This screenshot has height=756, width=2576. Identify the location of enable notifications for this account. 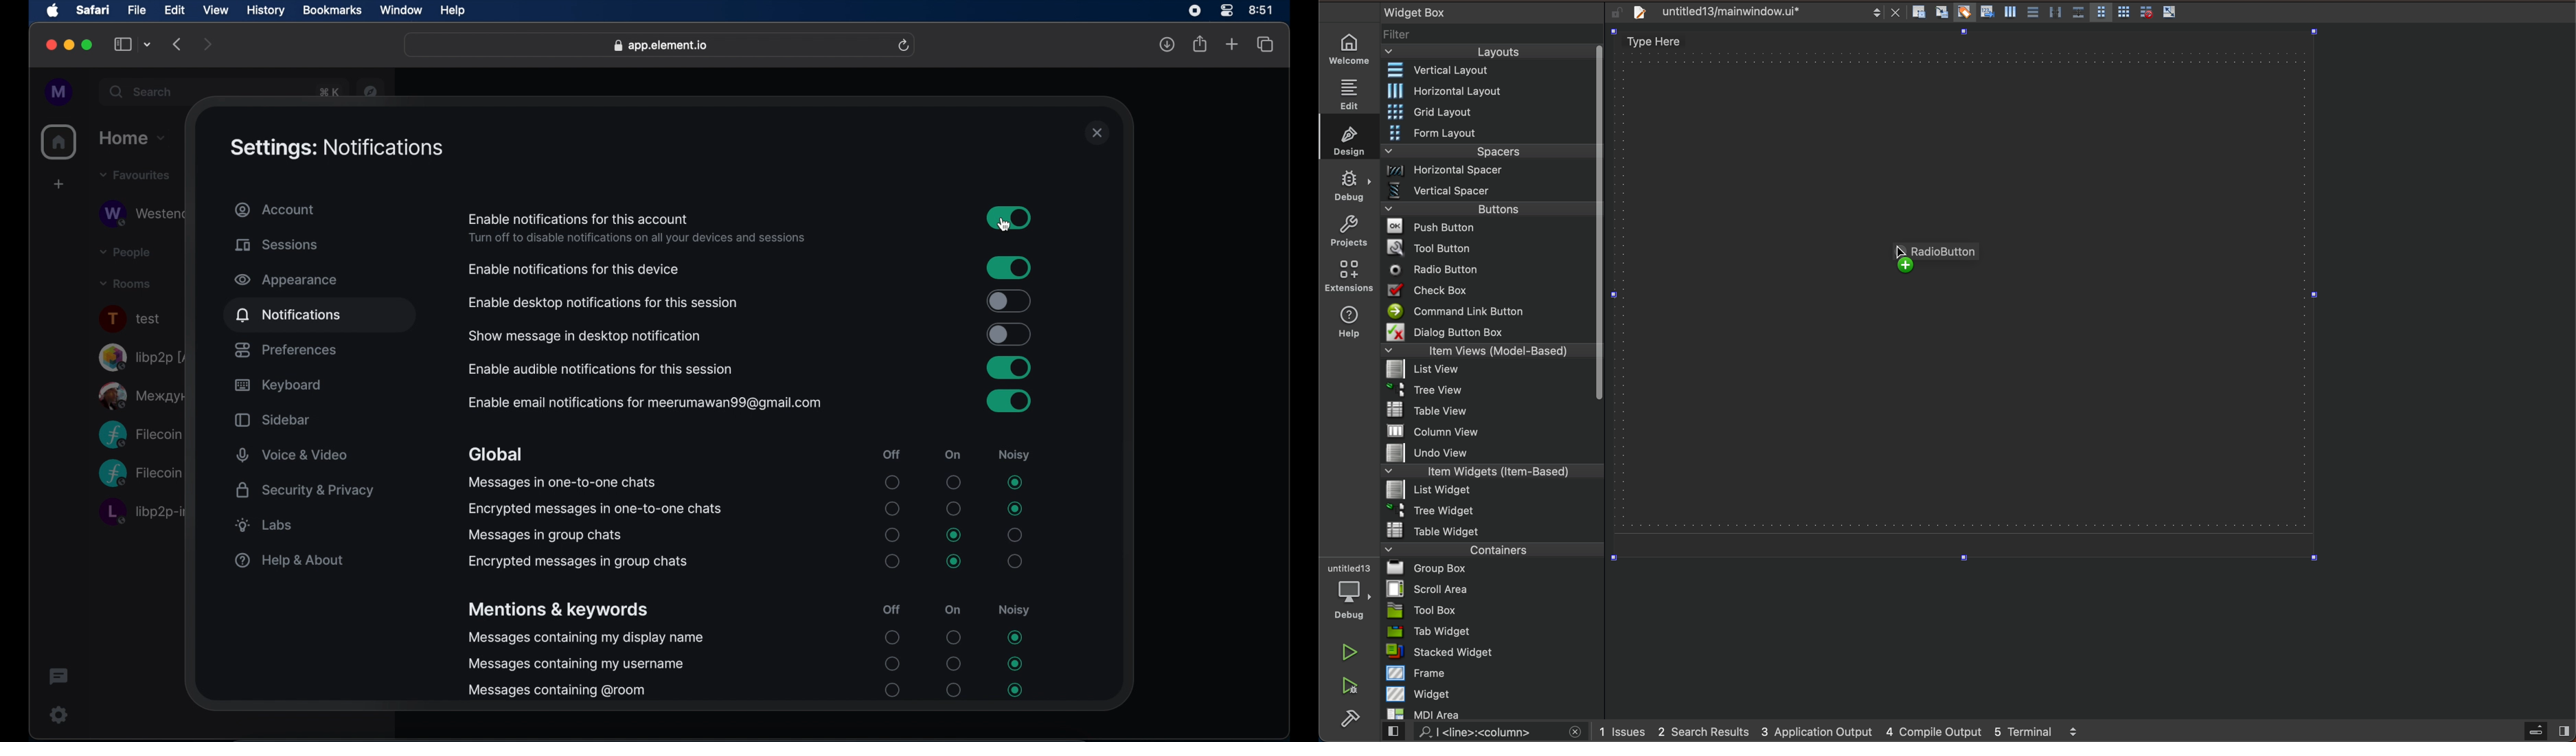
(578, 219).